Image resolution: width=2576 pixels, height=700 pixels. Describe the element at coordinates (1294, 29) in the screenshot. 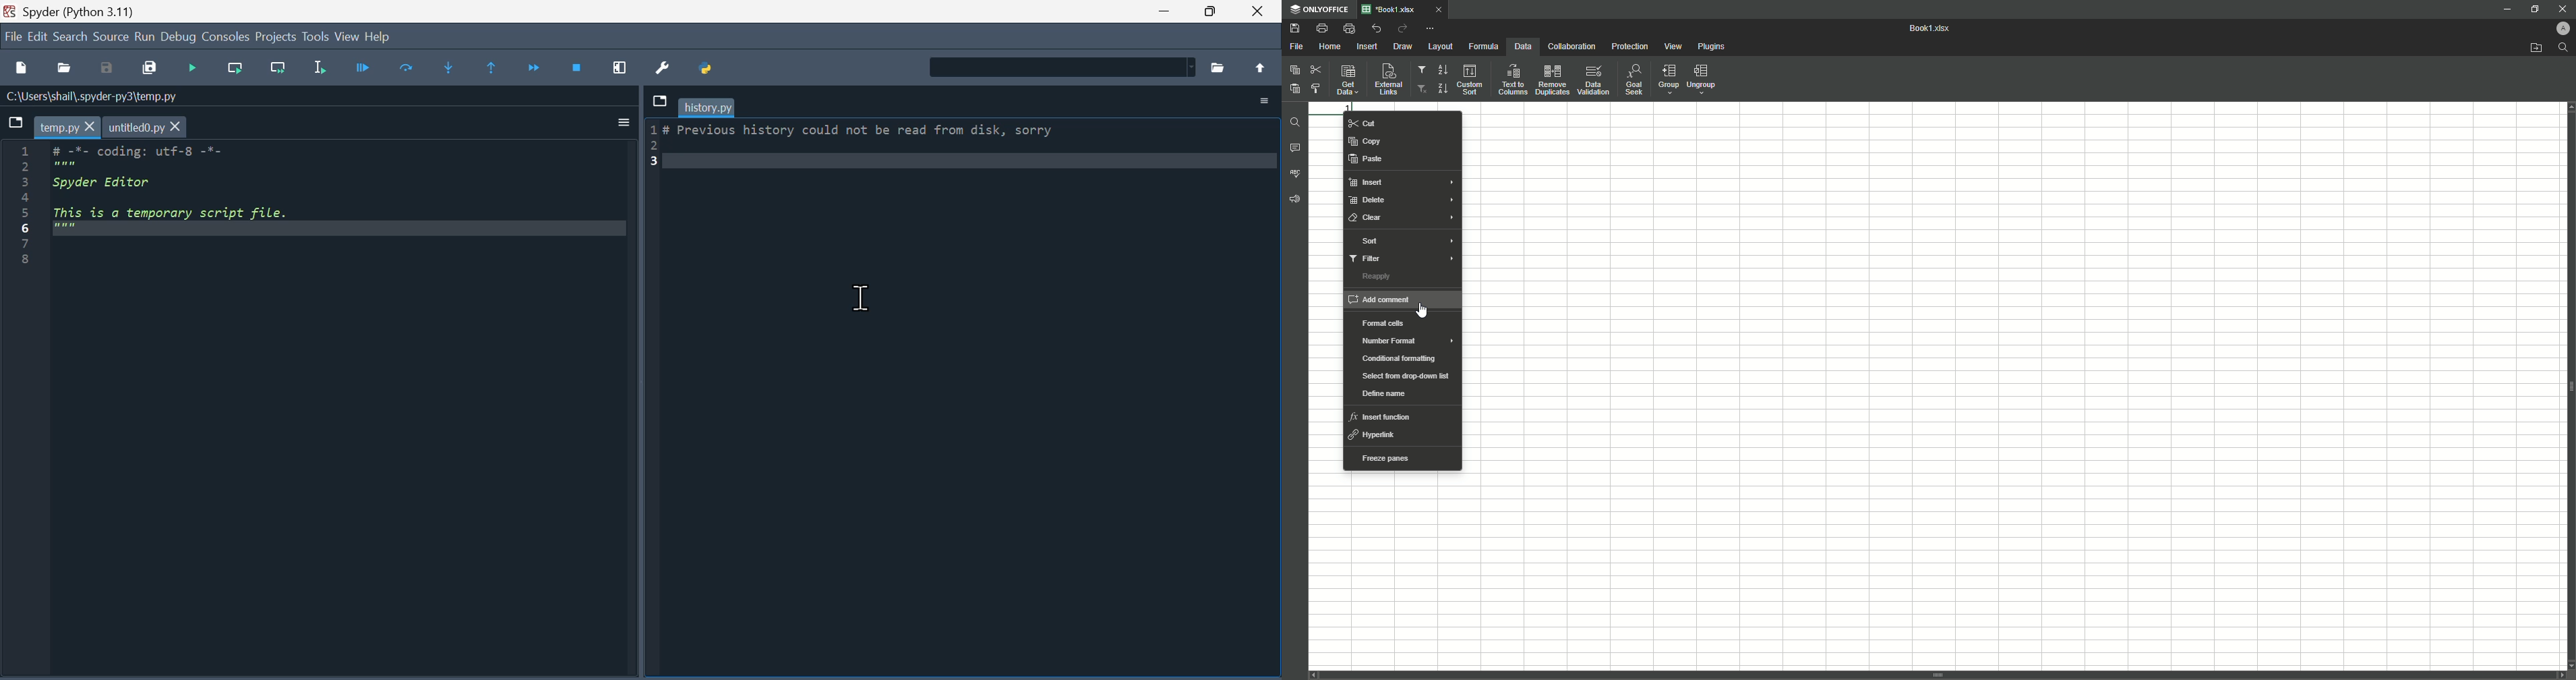

I see `Save` at that location.